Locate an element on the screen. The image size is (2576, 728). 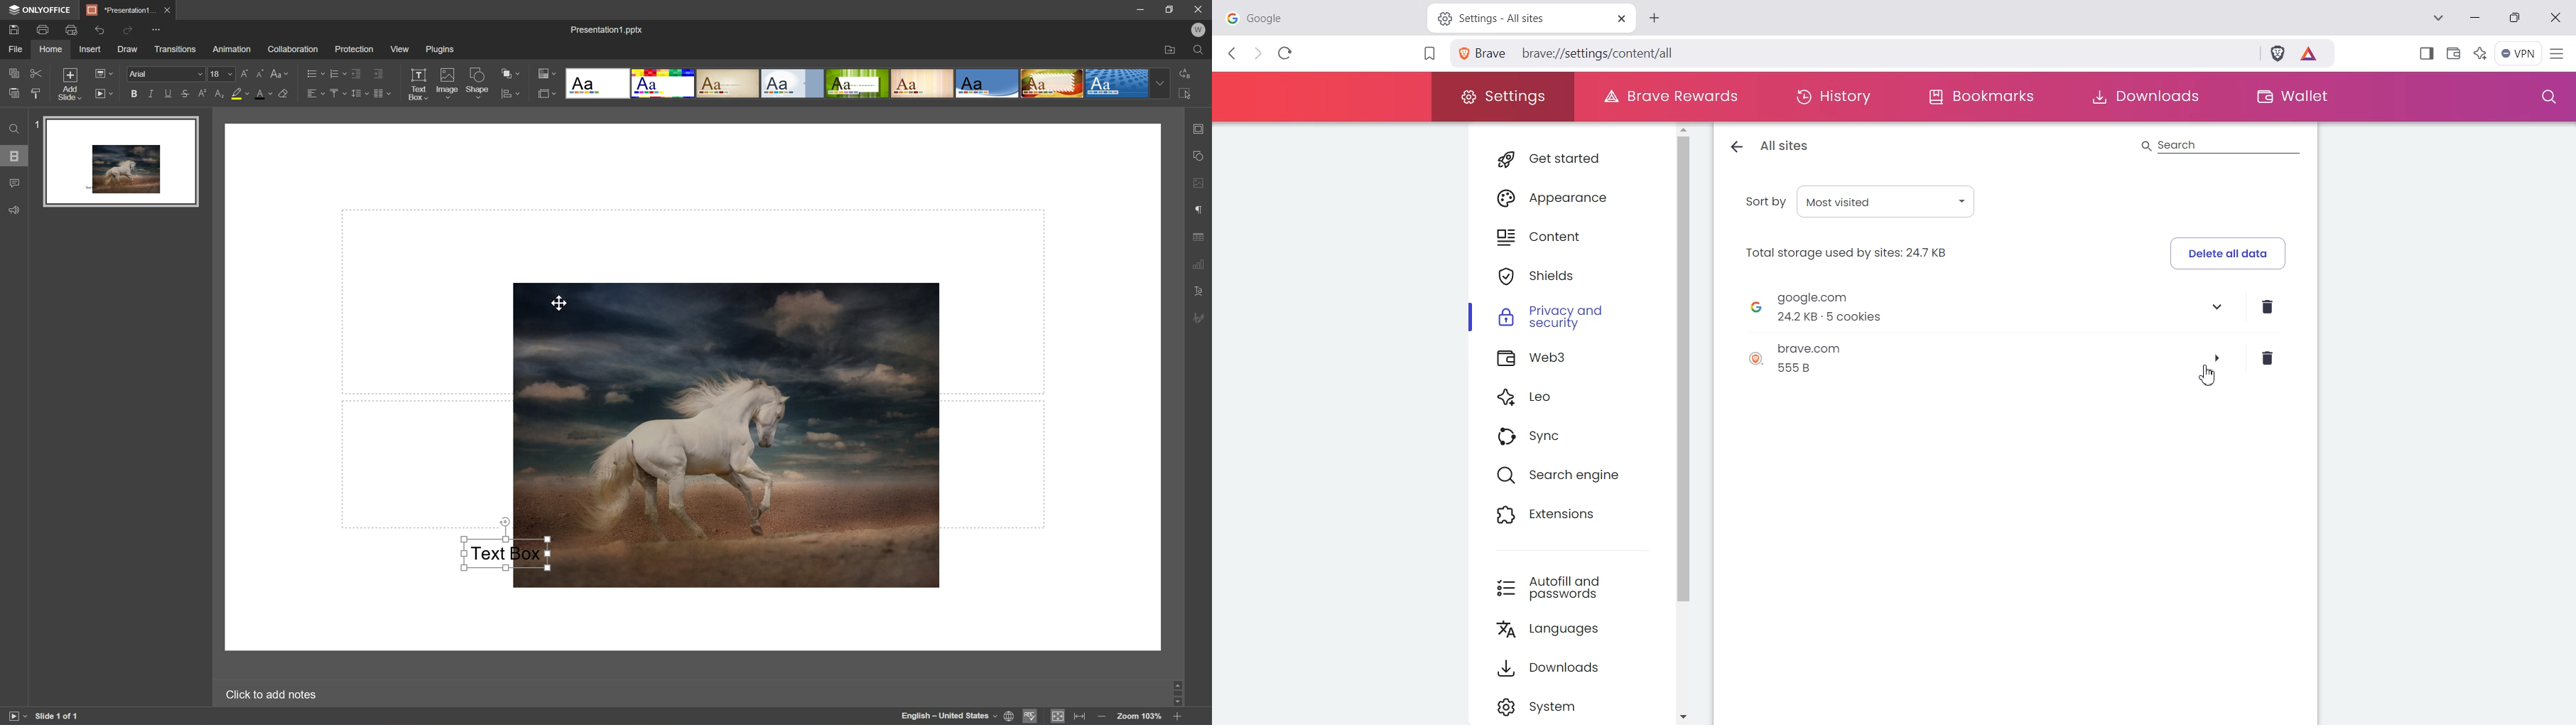
Insert is located at coordinates (91, 49).